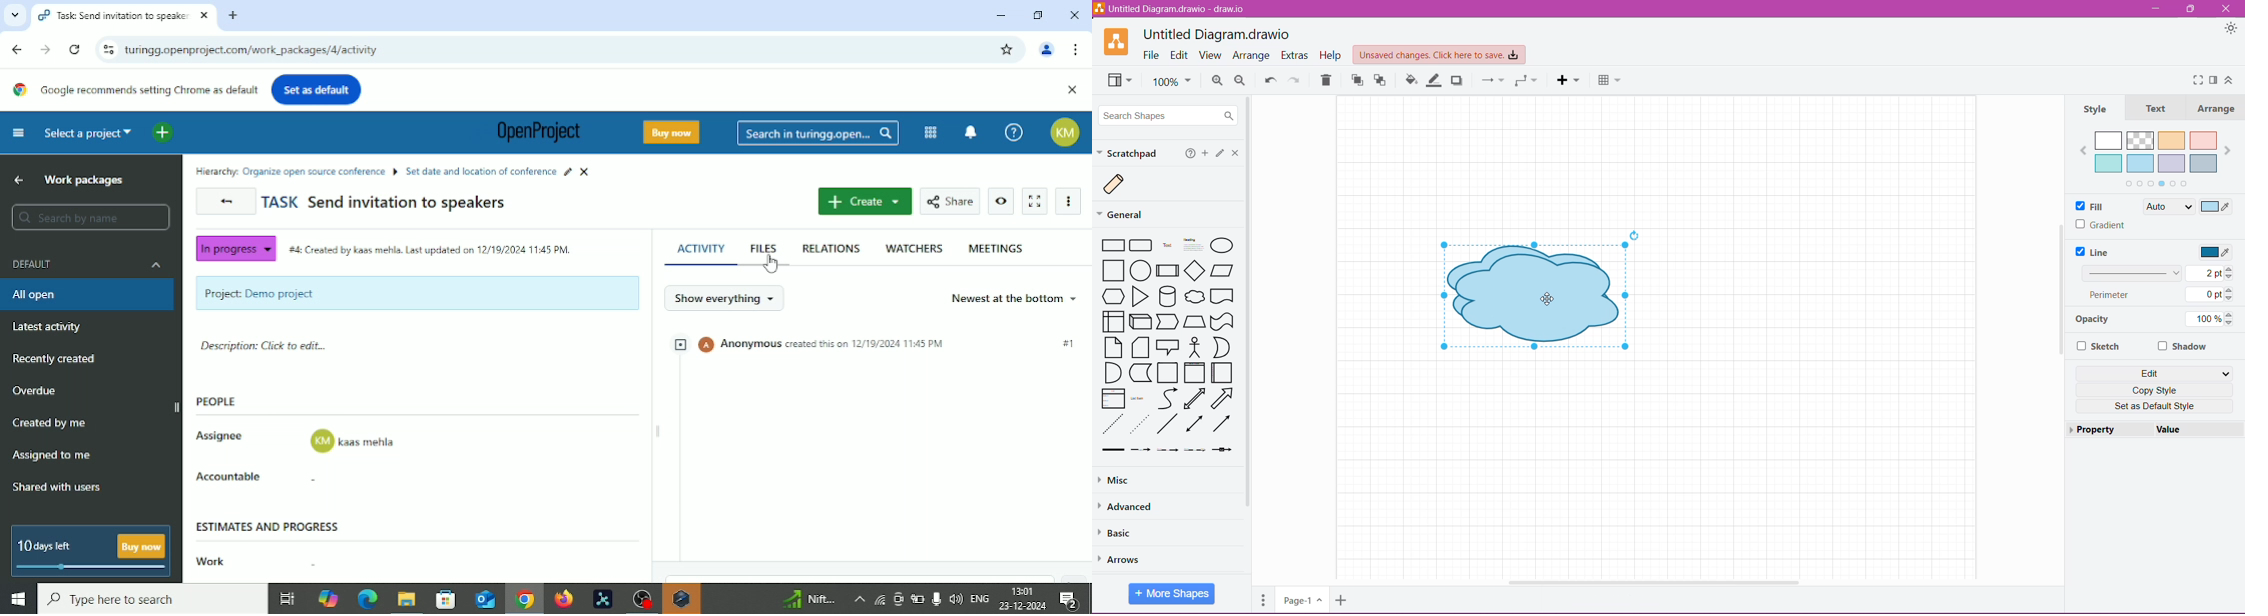  Describe the element at coordinates (1216, 81) in the screenshot. I see `Zoom In` at that location.